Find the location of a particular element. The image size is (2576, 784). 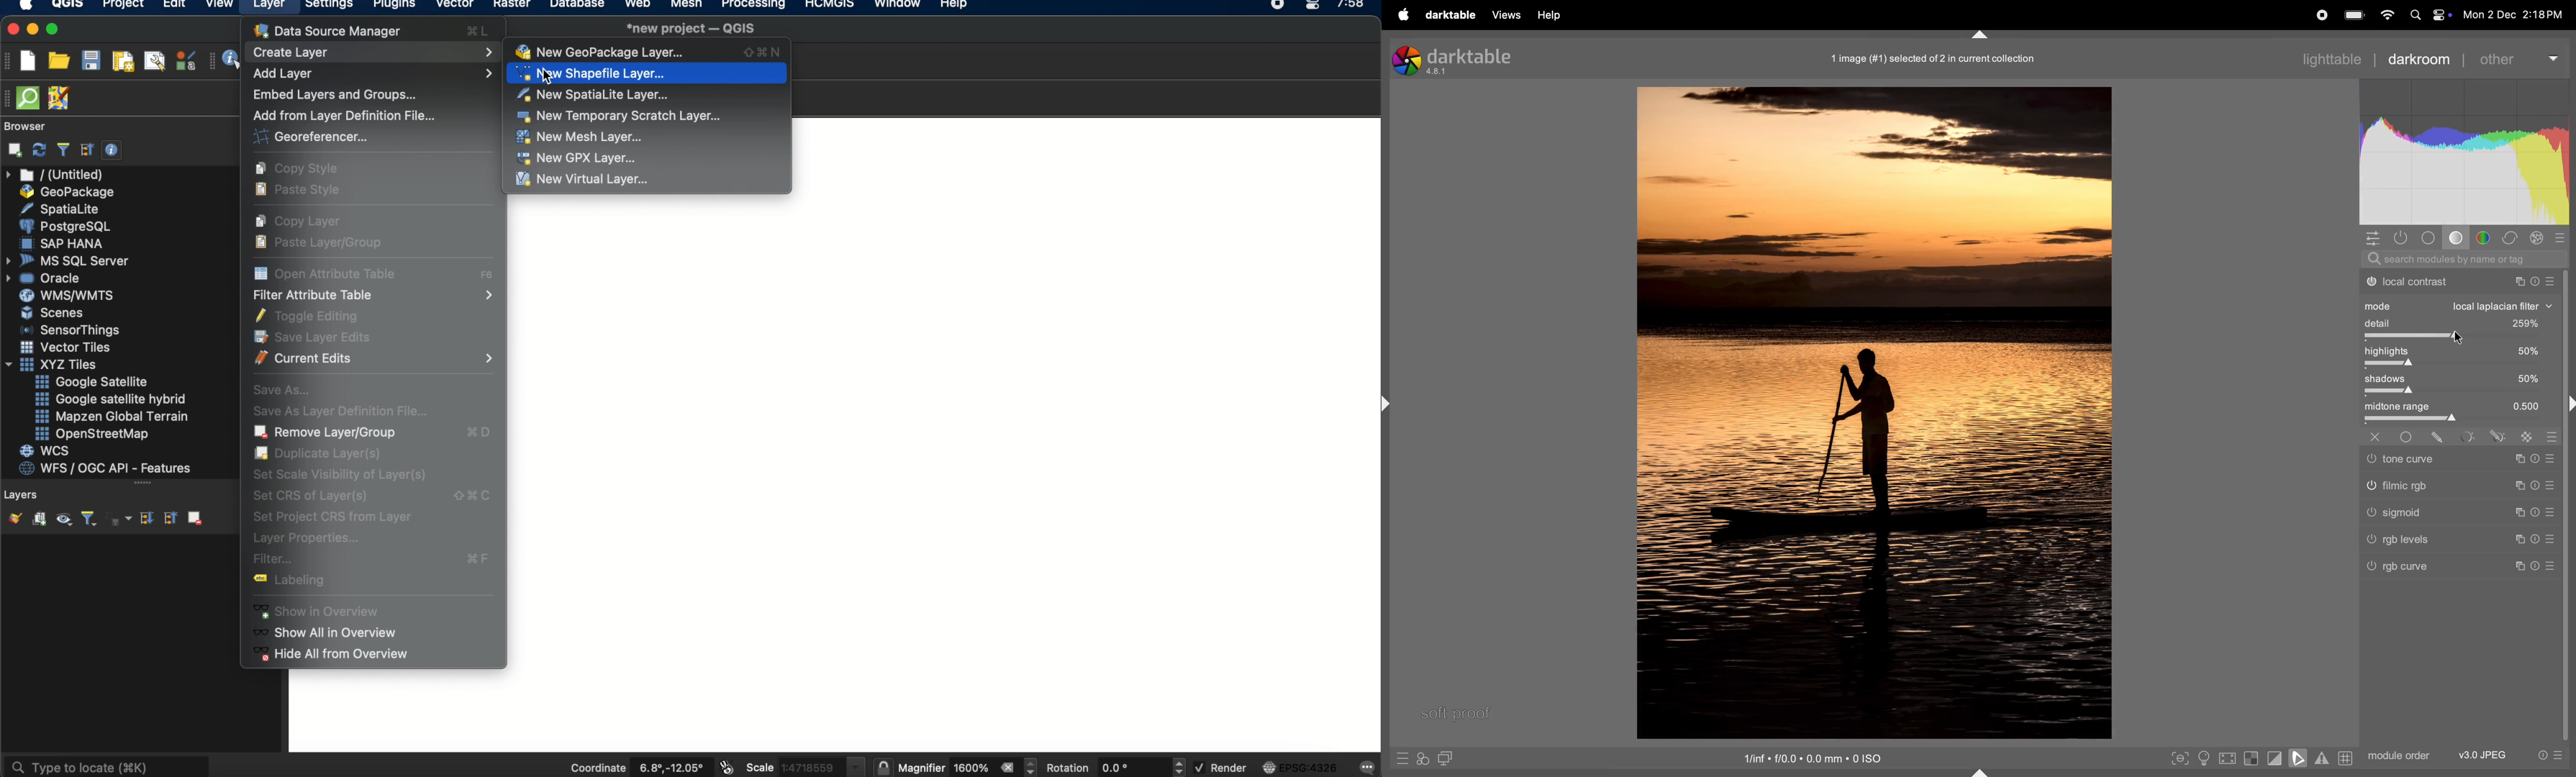

collapse all is located at coordinates (169, 517).